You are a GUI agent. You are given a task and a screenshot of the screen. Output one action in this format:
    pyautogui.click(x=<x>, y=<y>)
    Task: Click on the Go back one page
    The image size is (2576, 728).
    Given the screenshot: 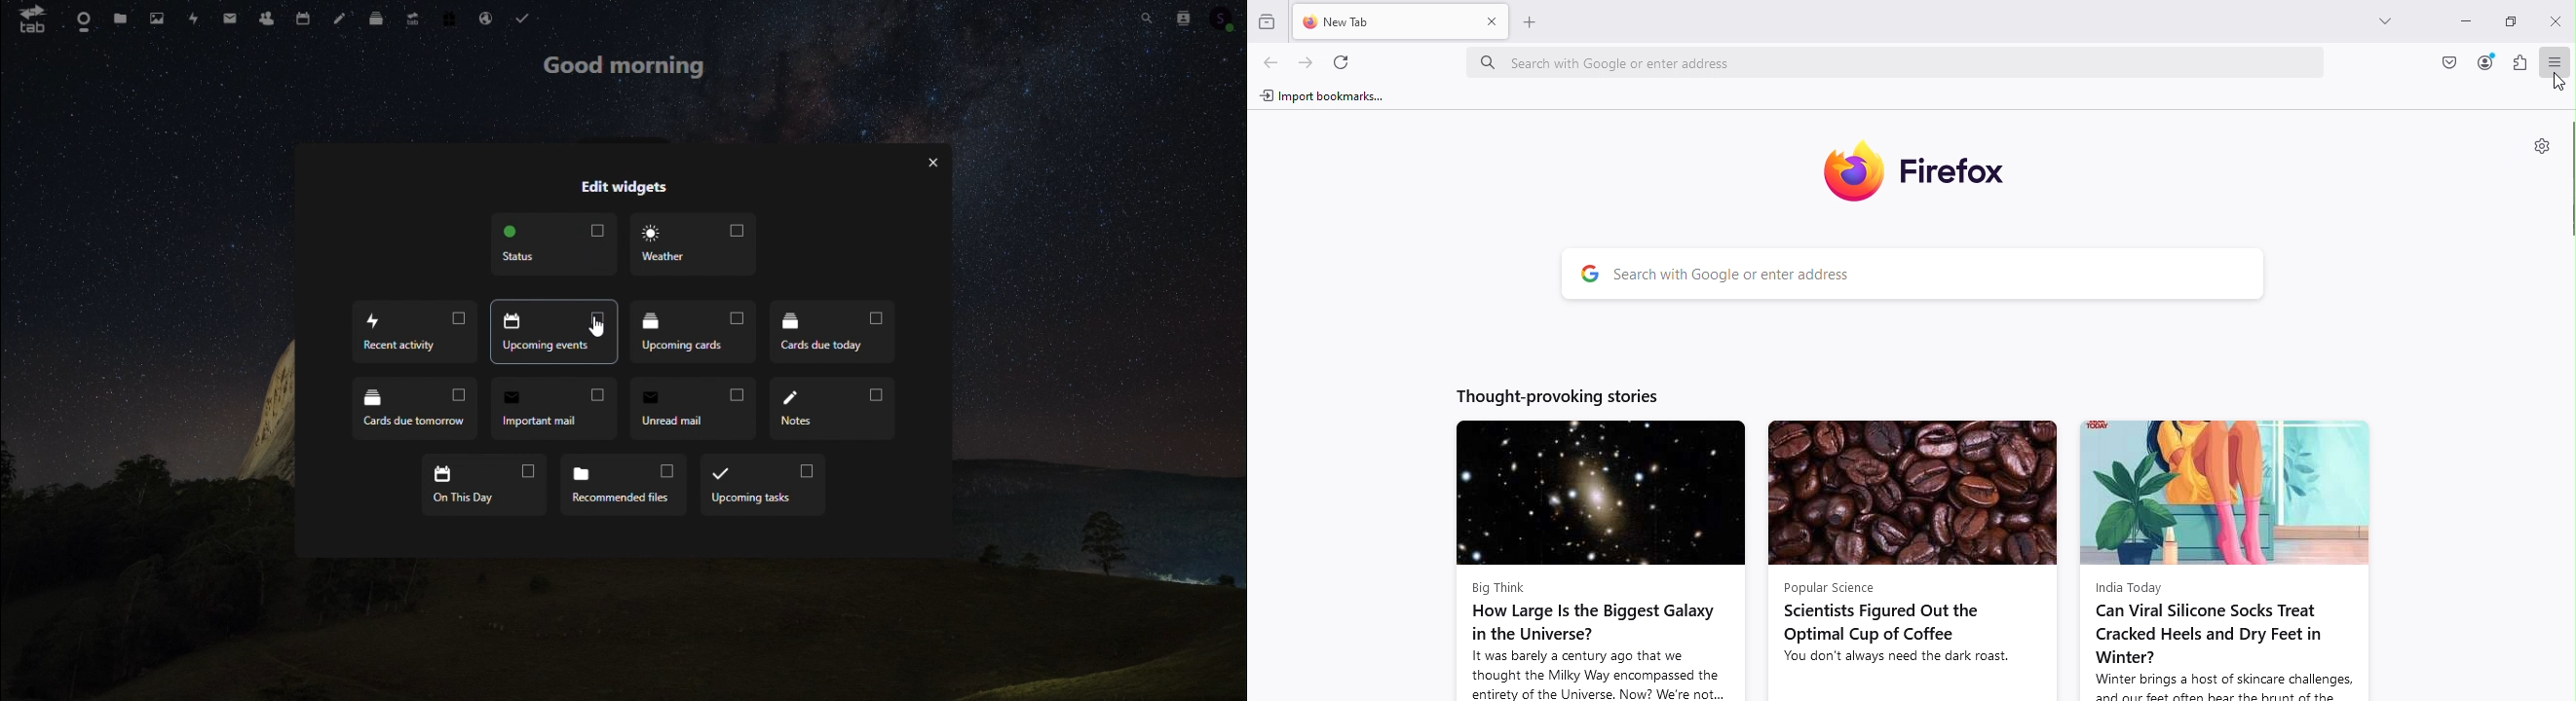 What is the action you would take?
    pyautogui.click(x=1269, y=63)
    